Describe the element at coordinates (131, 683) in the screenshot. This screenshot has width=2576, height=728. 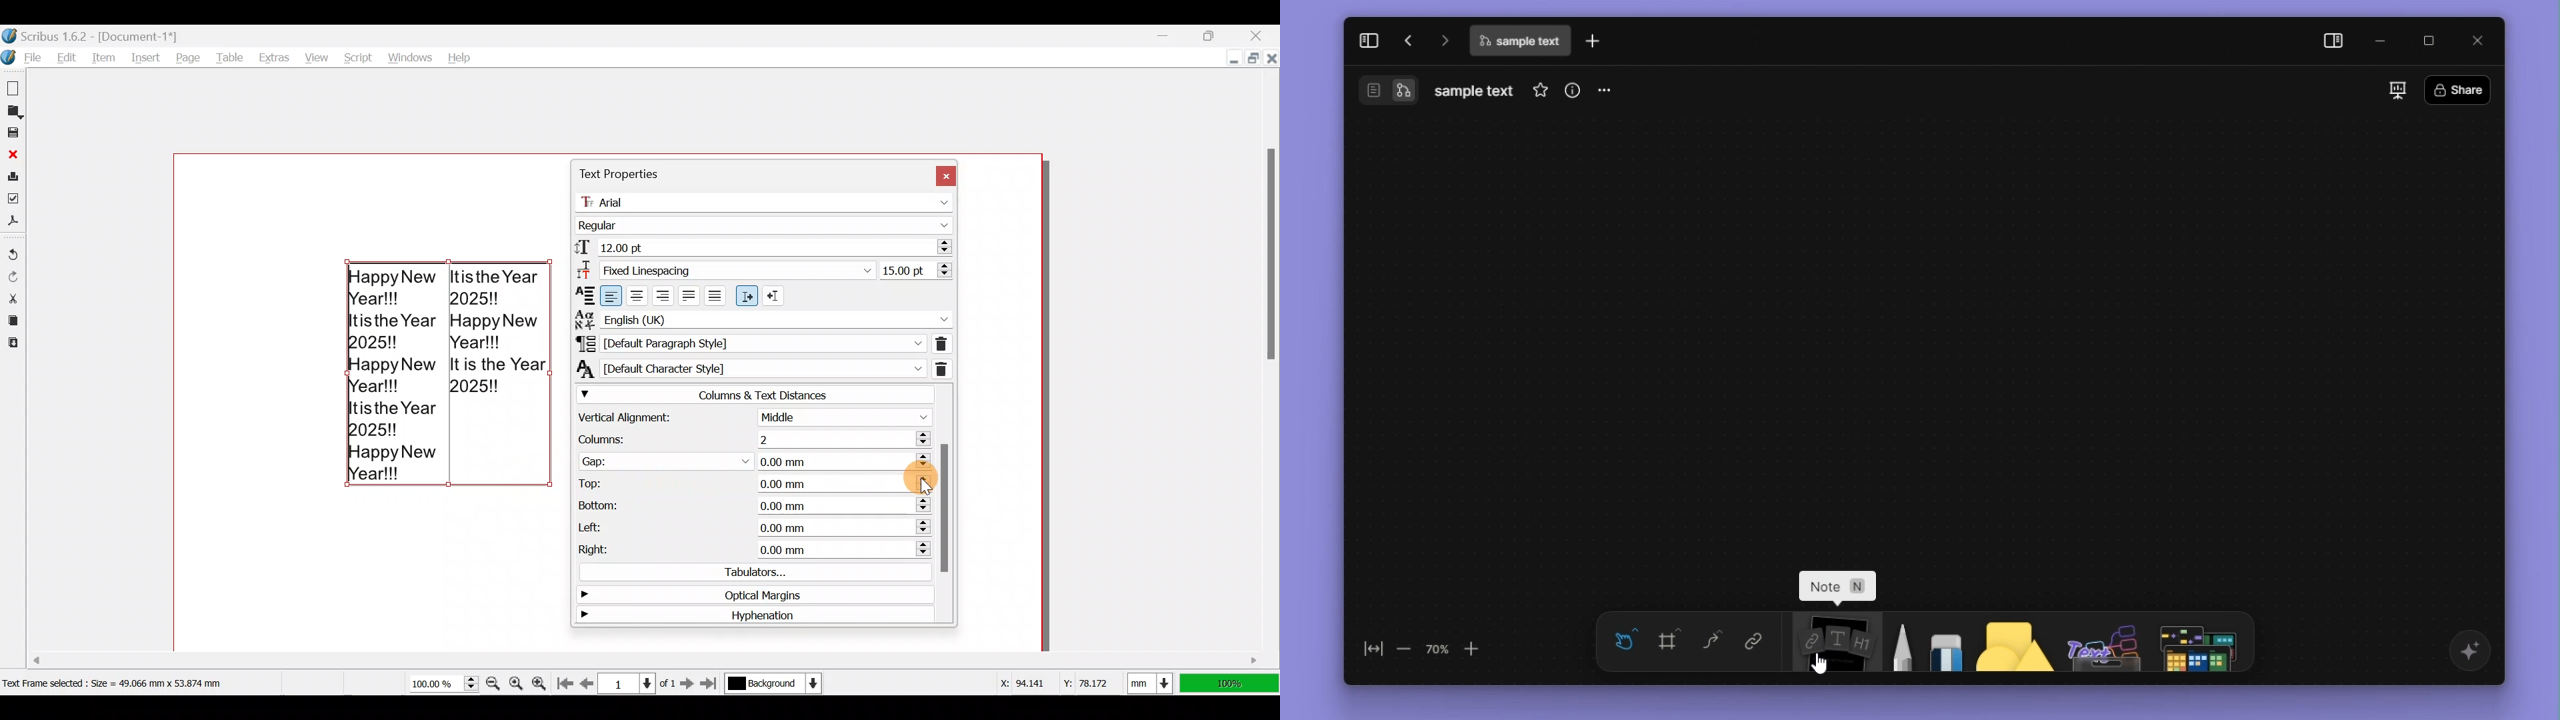
I see `Dimension of selected text frame` at that location.